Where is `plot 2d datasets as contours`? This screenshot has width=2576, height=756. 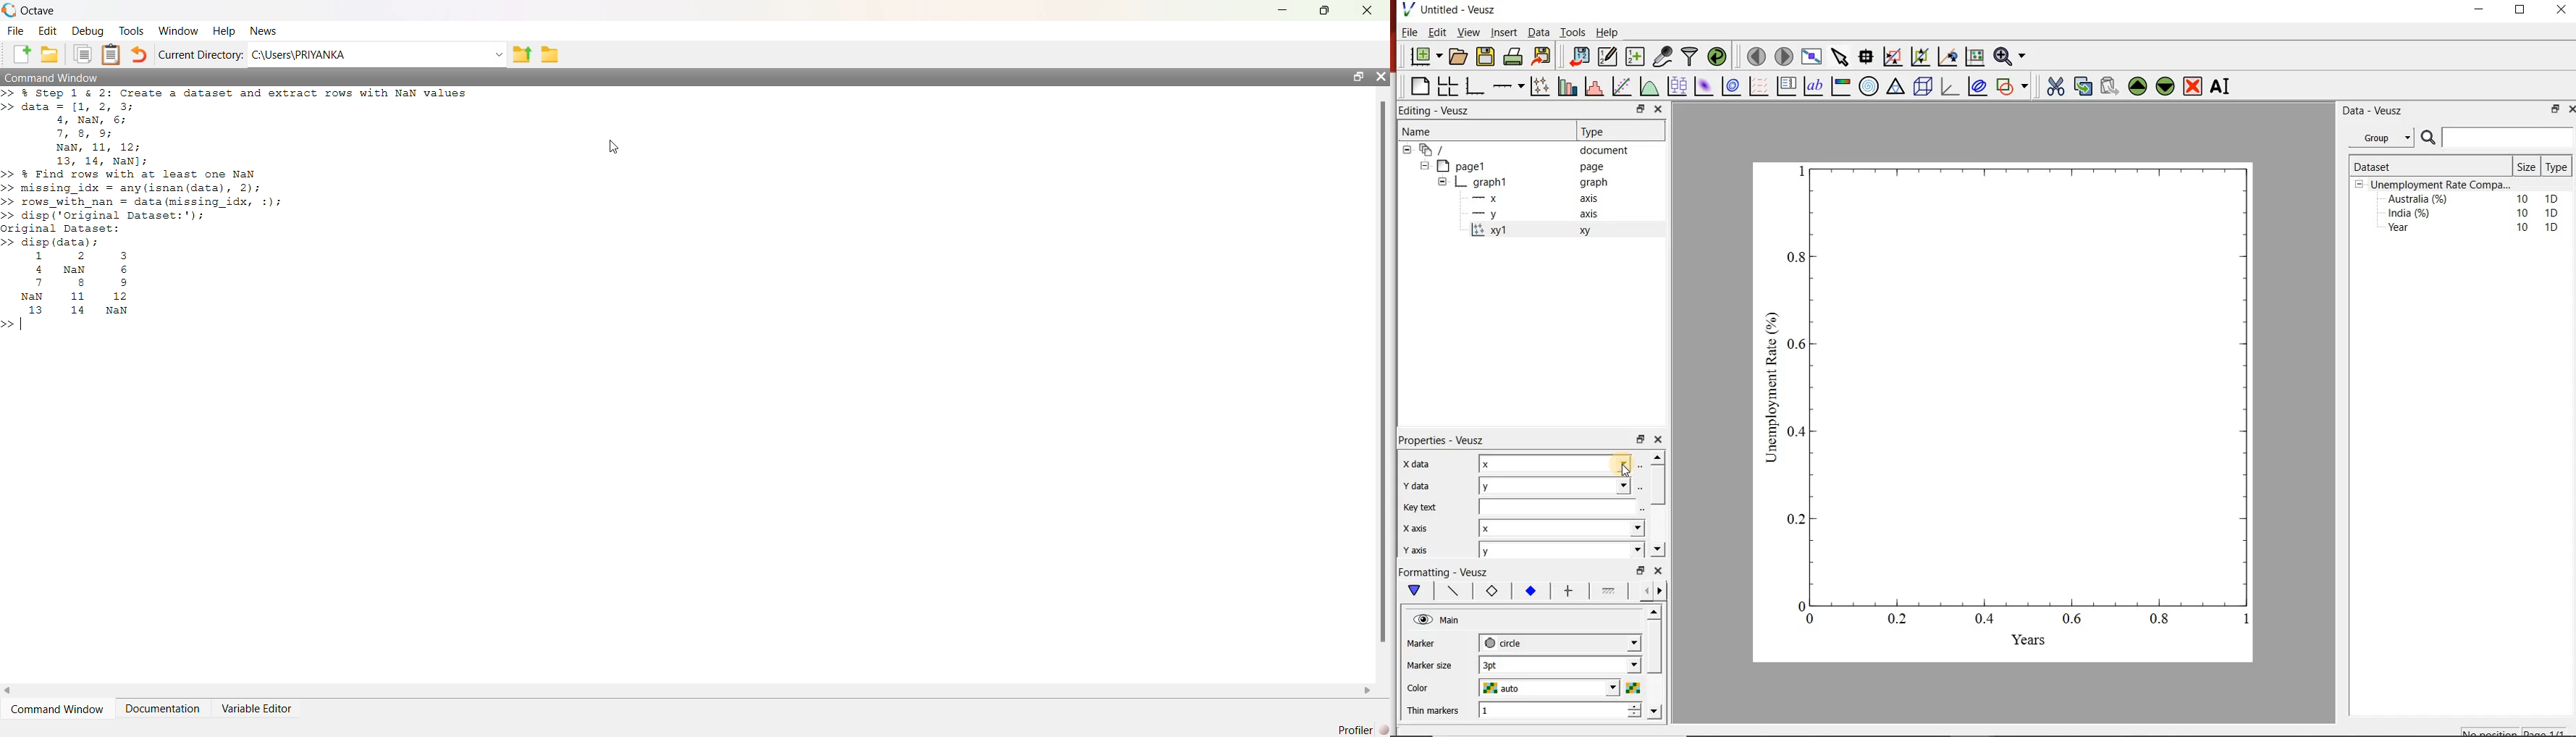 plot 2d datasets as contours is located at coordinates (1730, 86).